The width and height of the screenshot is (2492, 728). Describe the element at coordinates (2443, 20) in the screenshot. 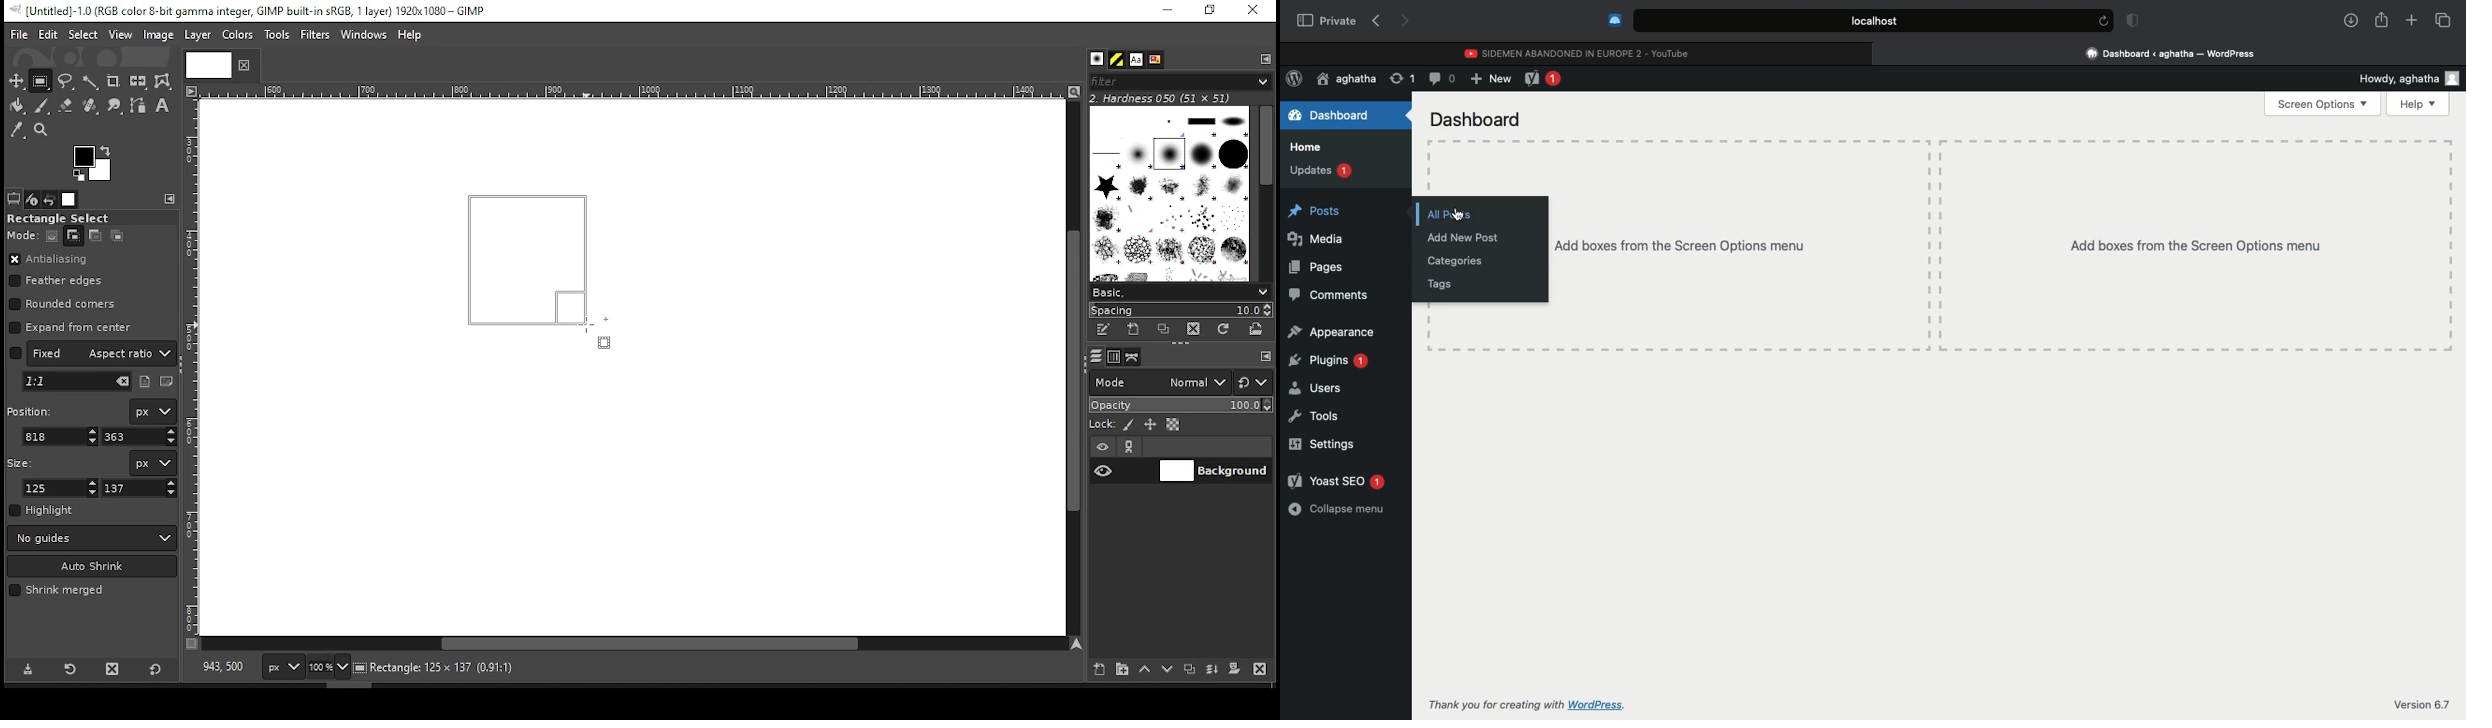

I see `Tabs` at that location.